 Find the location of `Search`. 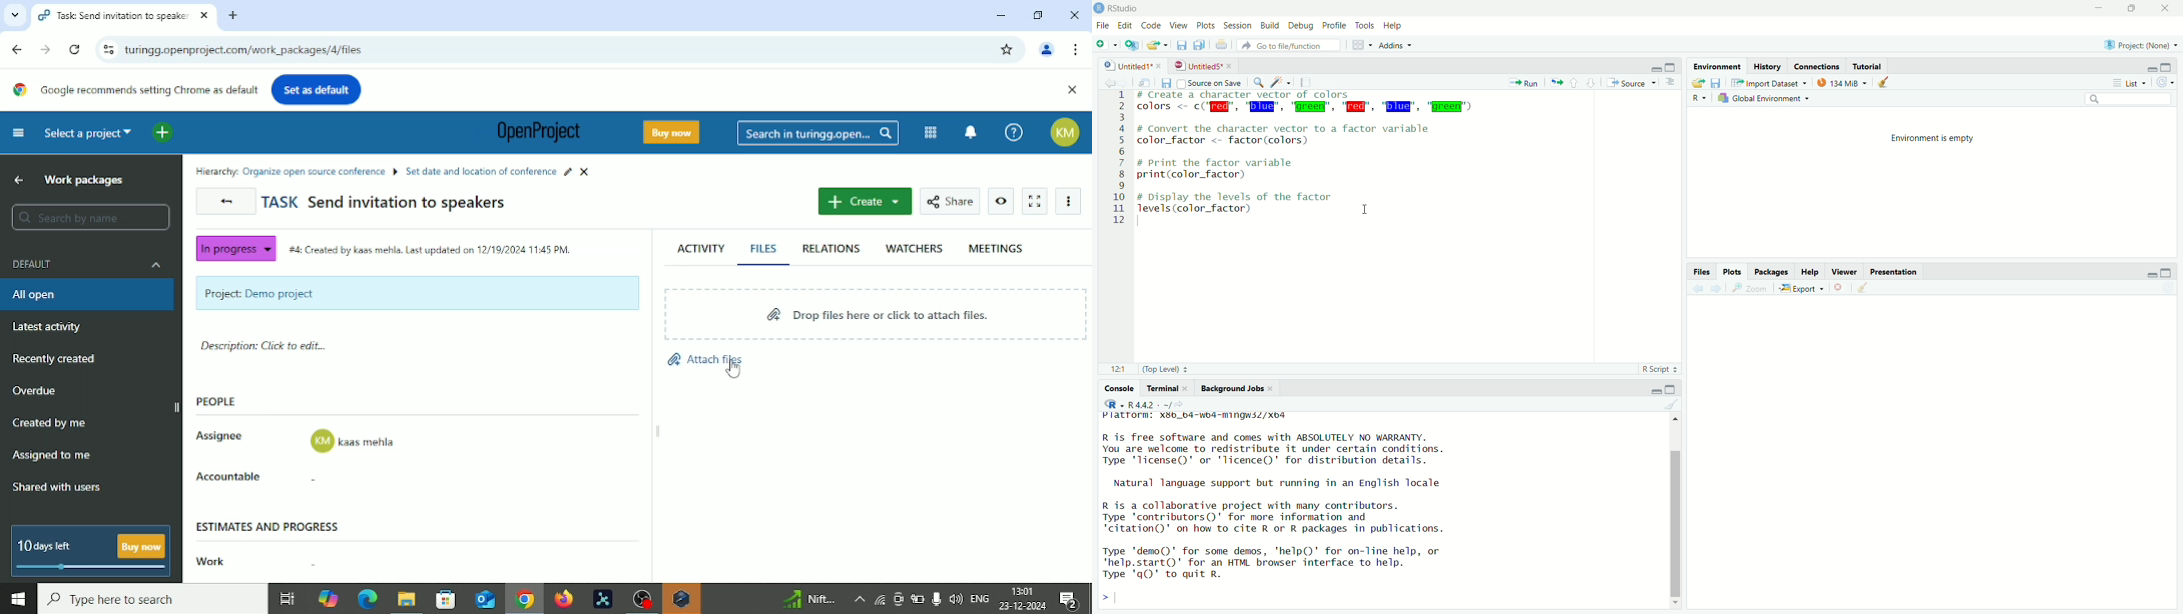

Search is located at coordinates (818, 134).